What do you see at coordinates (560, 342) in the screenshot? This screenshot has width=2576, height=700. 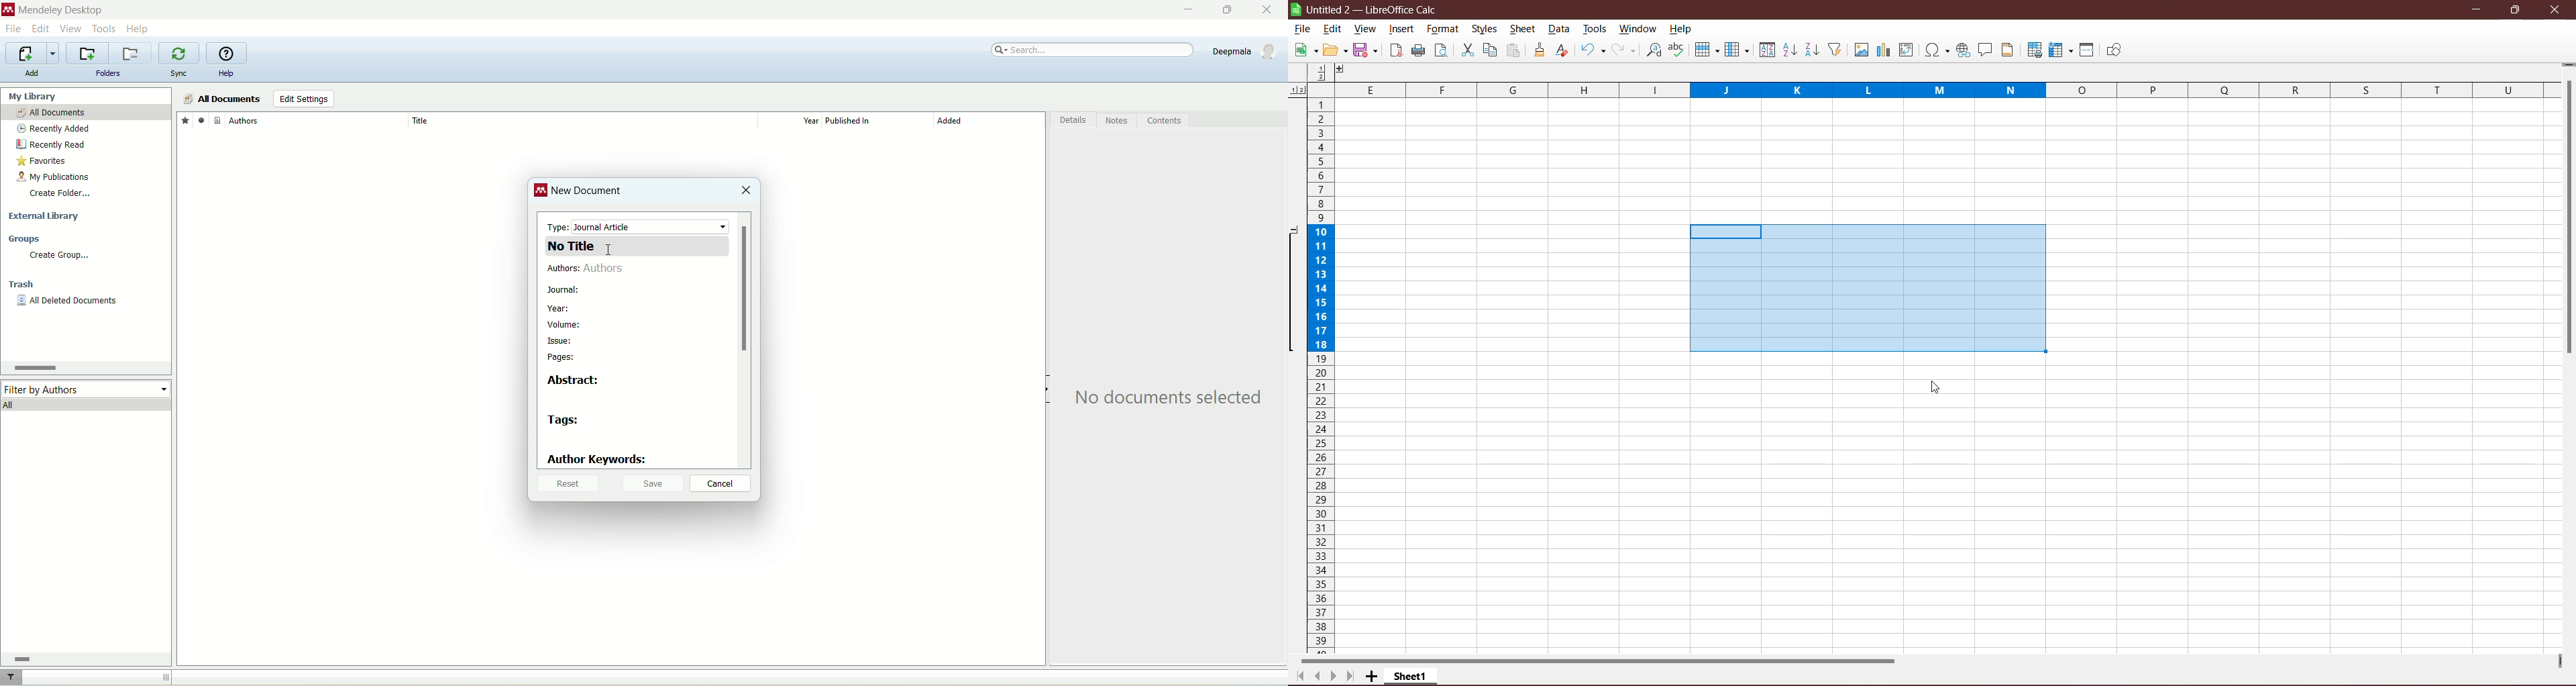 I see `issue` at bounding box center [560, 342].